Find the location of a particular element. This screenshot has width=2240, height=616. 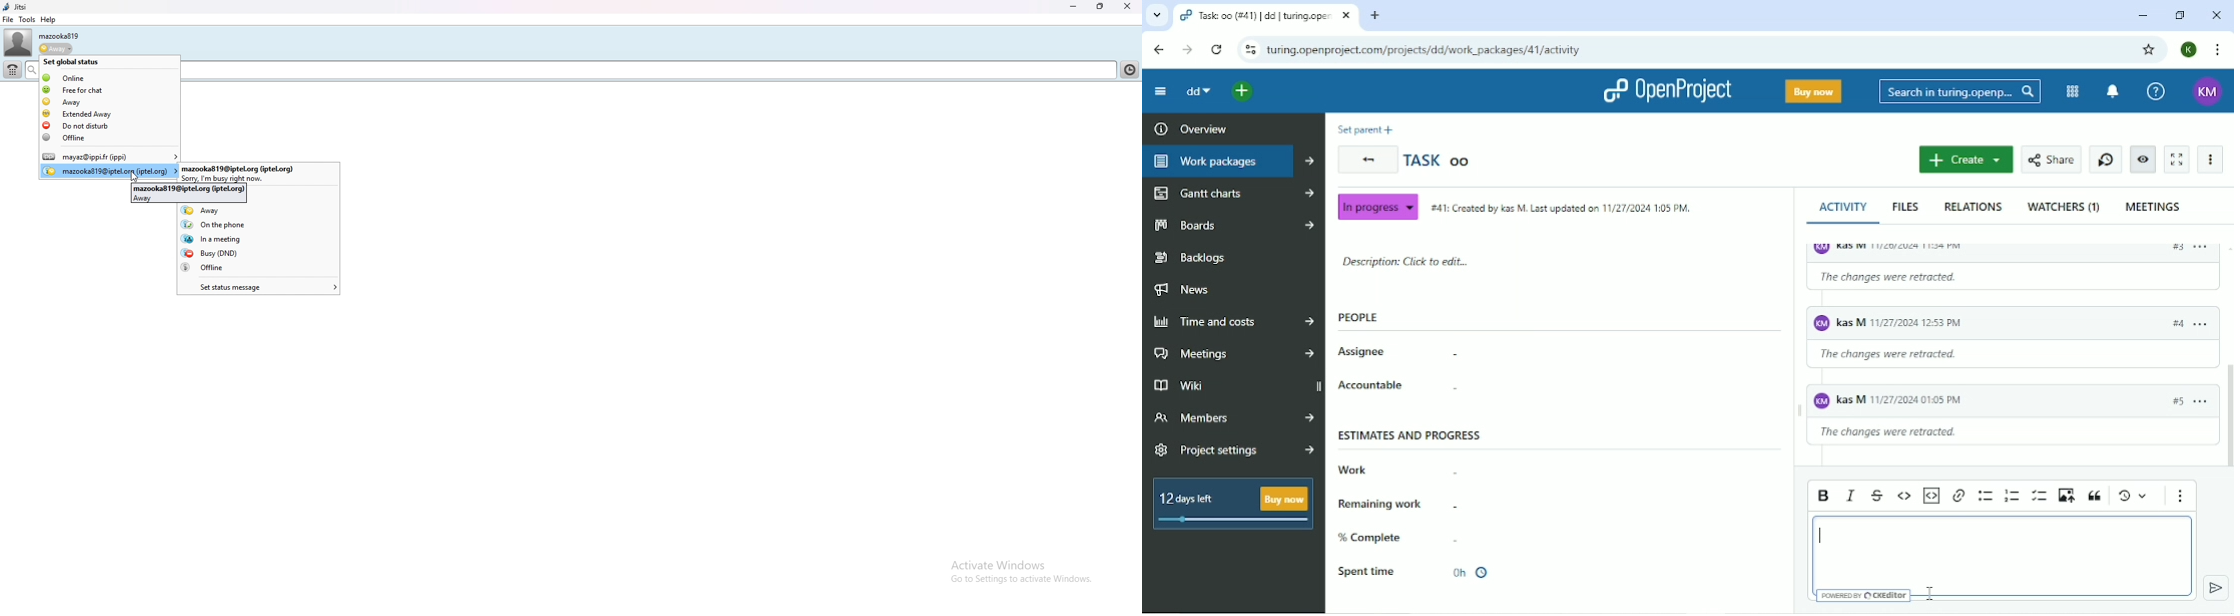

Gantt charts is located at coordinates (1232, 193).